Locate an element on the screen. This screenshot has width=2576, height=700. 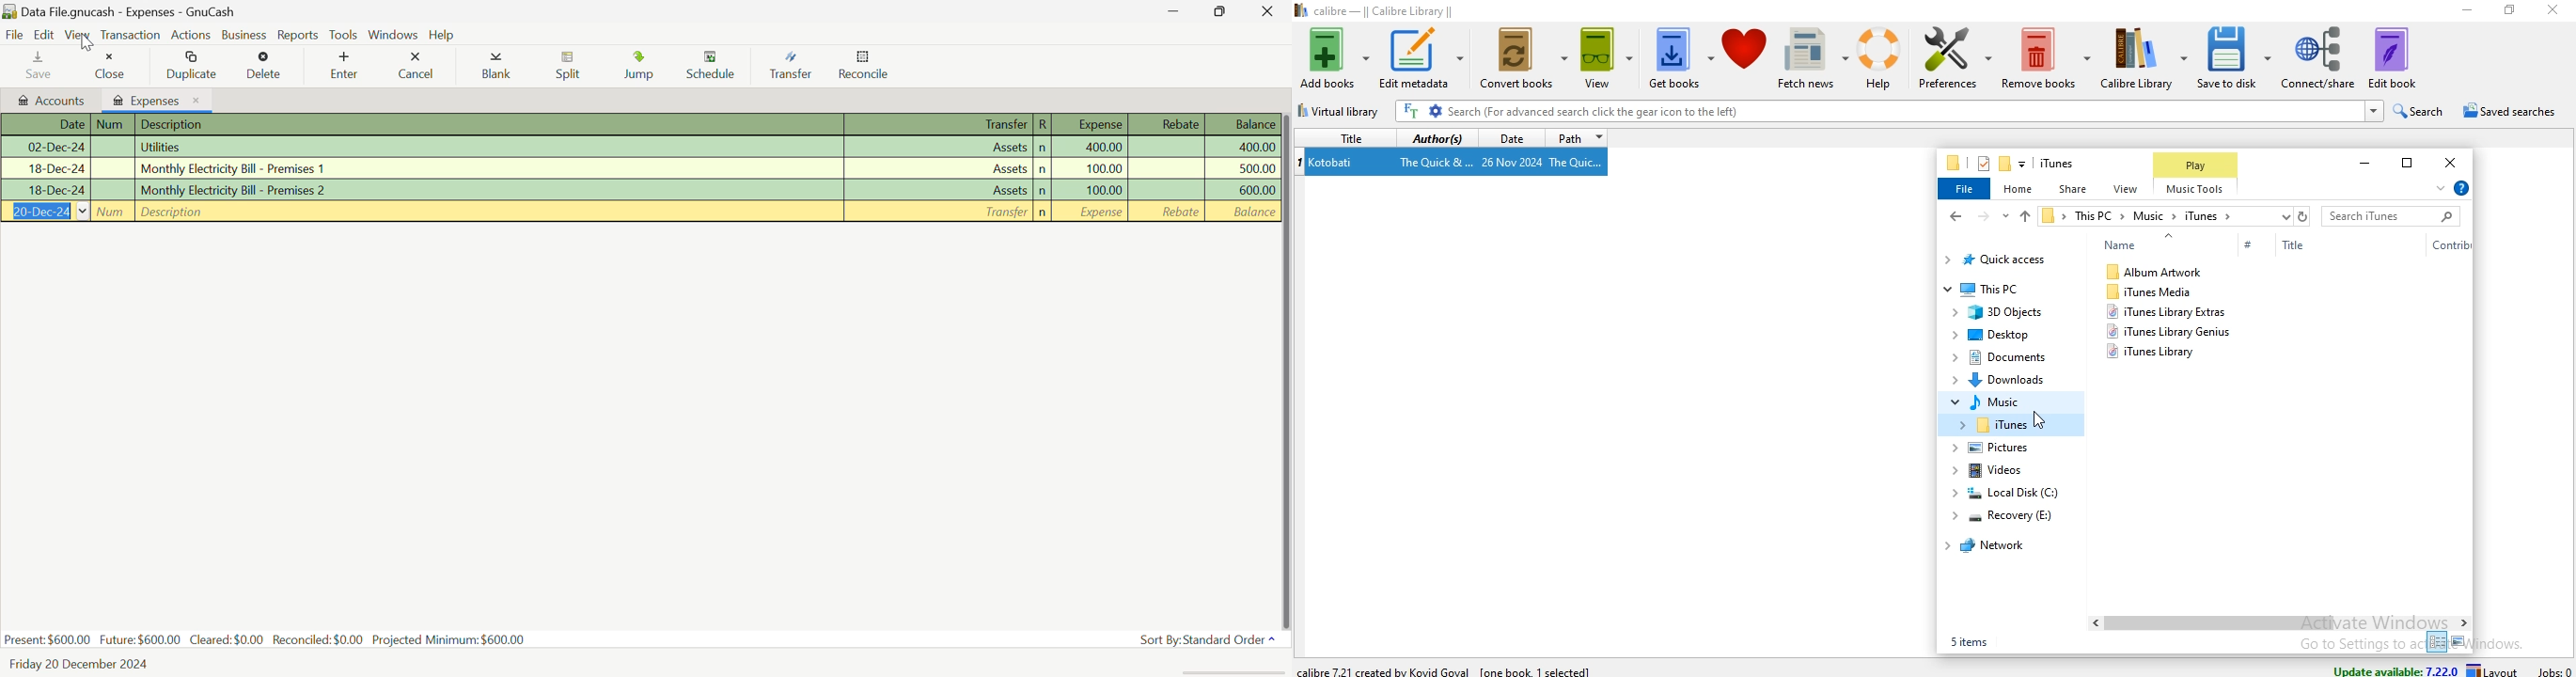
videos is located at coordinates (1998, 473).